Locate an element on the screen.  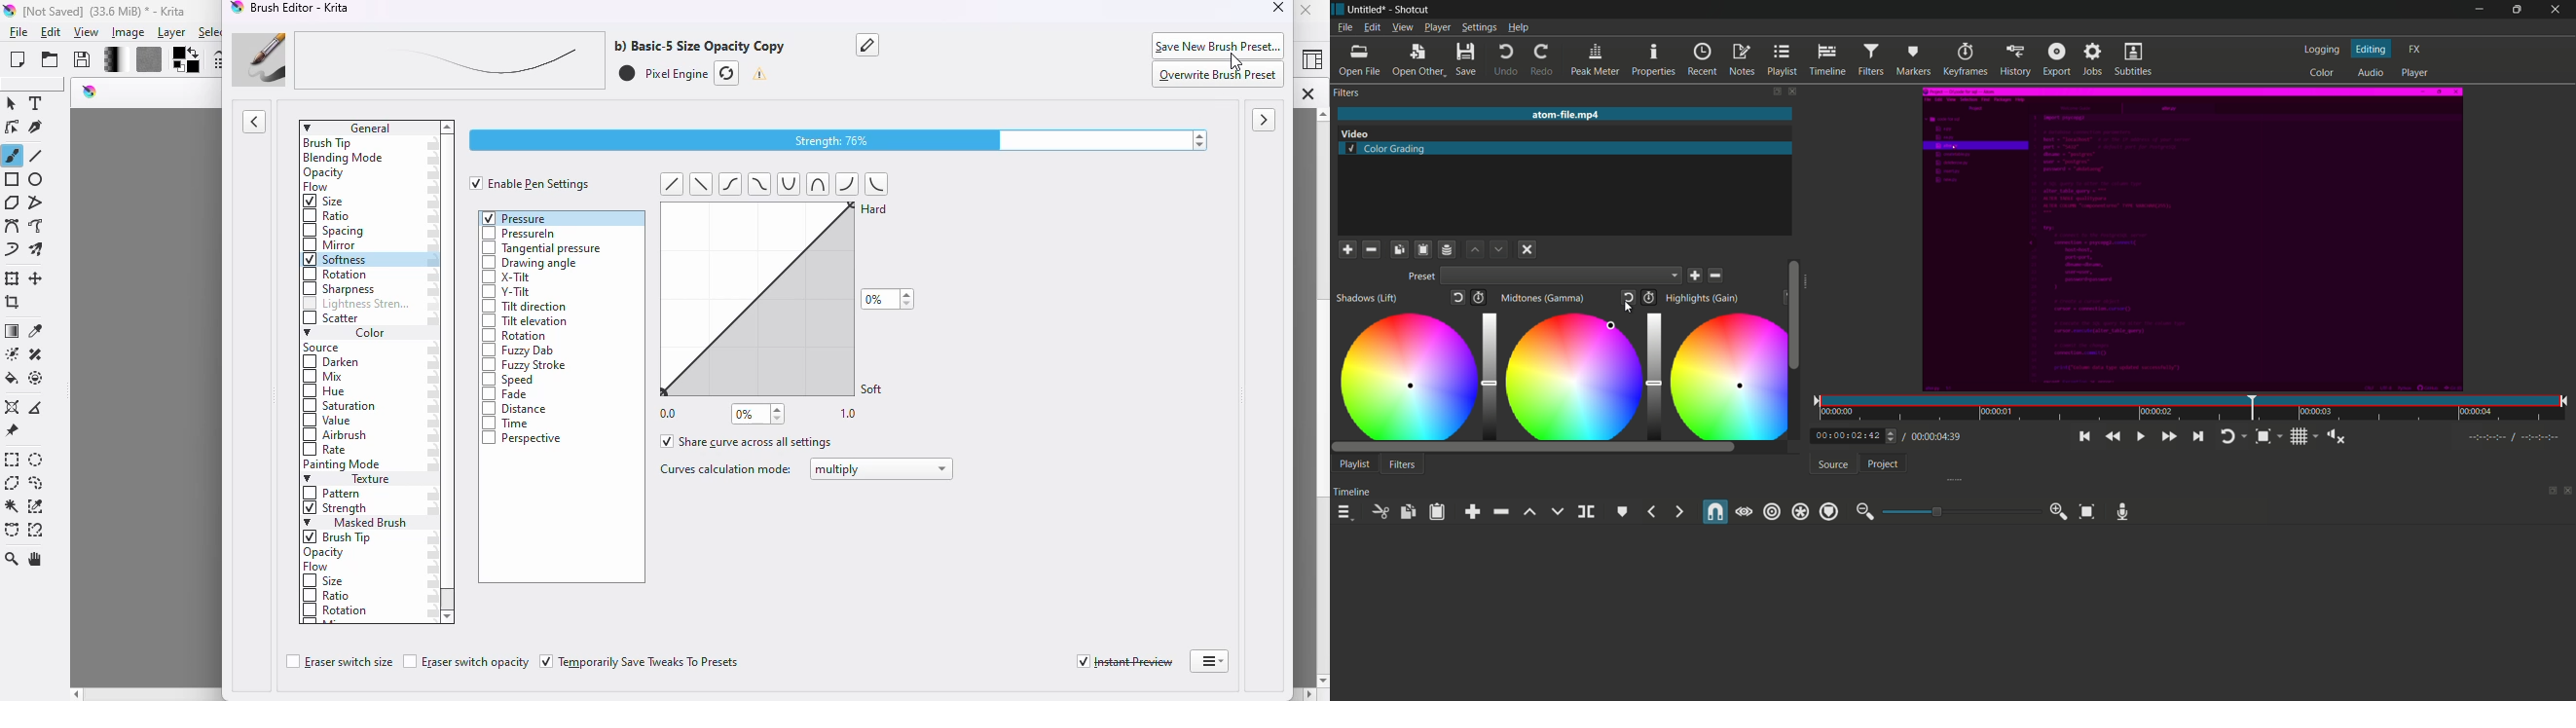
toggle play or pause is located at coordinates (2141, 437).